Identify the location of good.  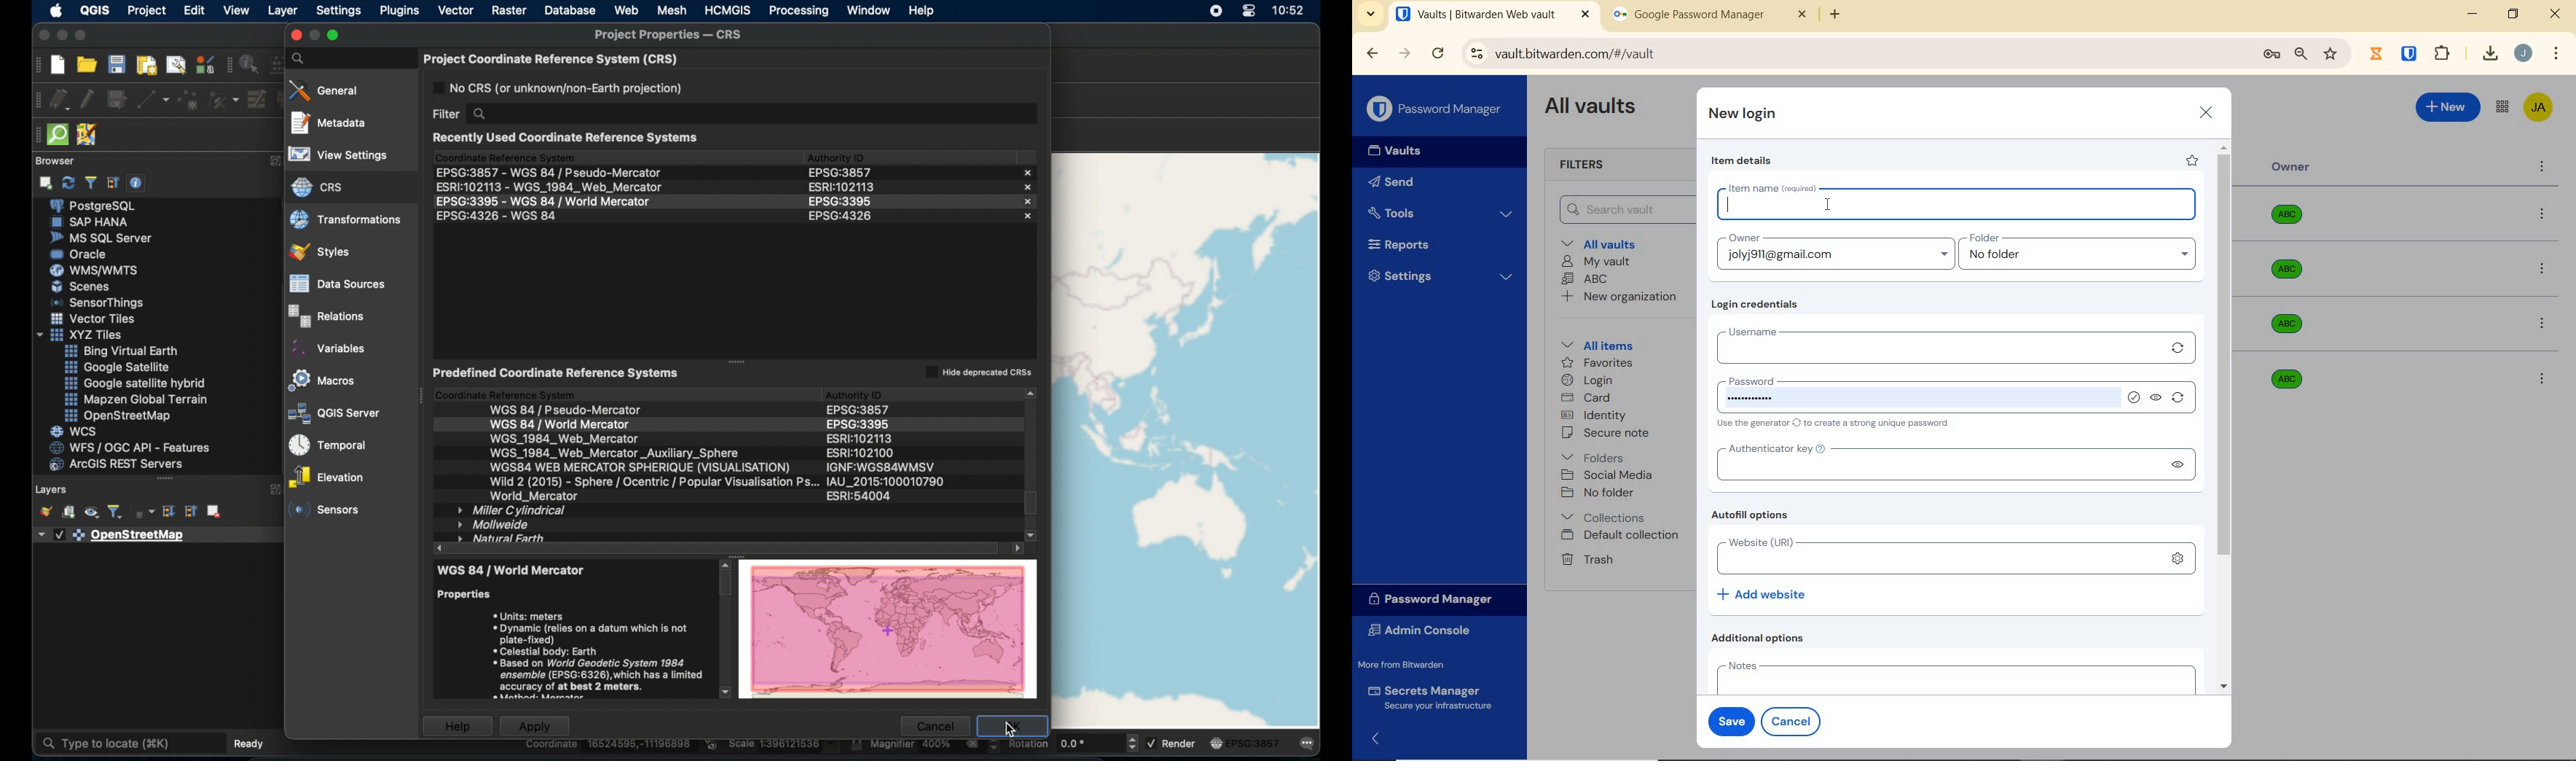
(2134, 397).